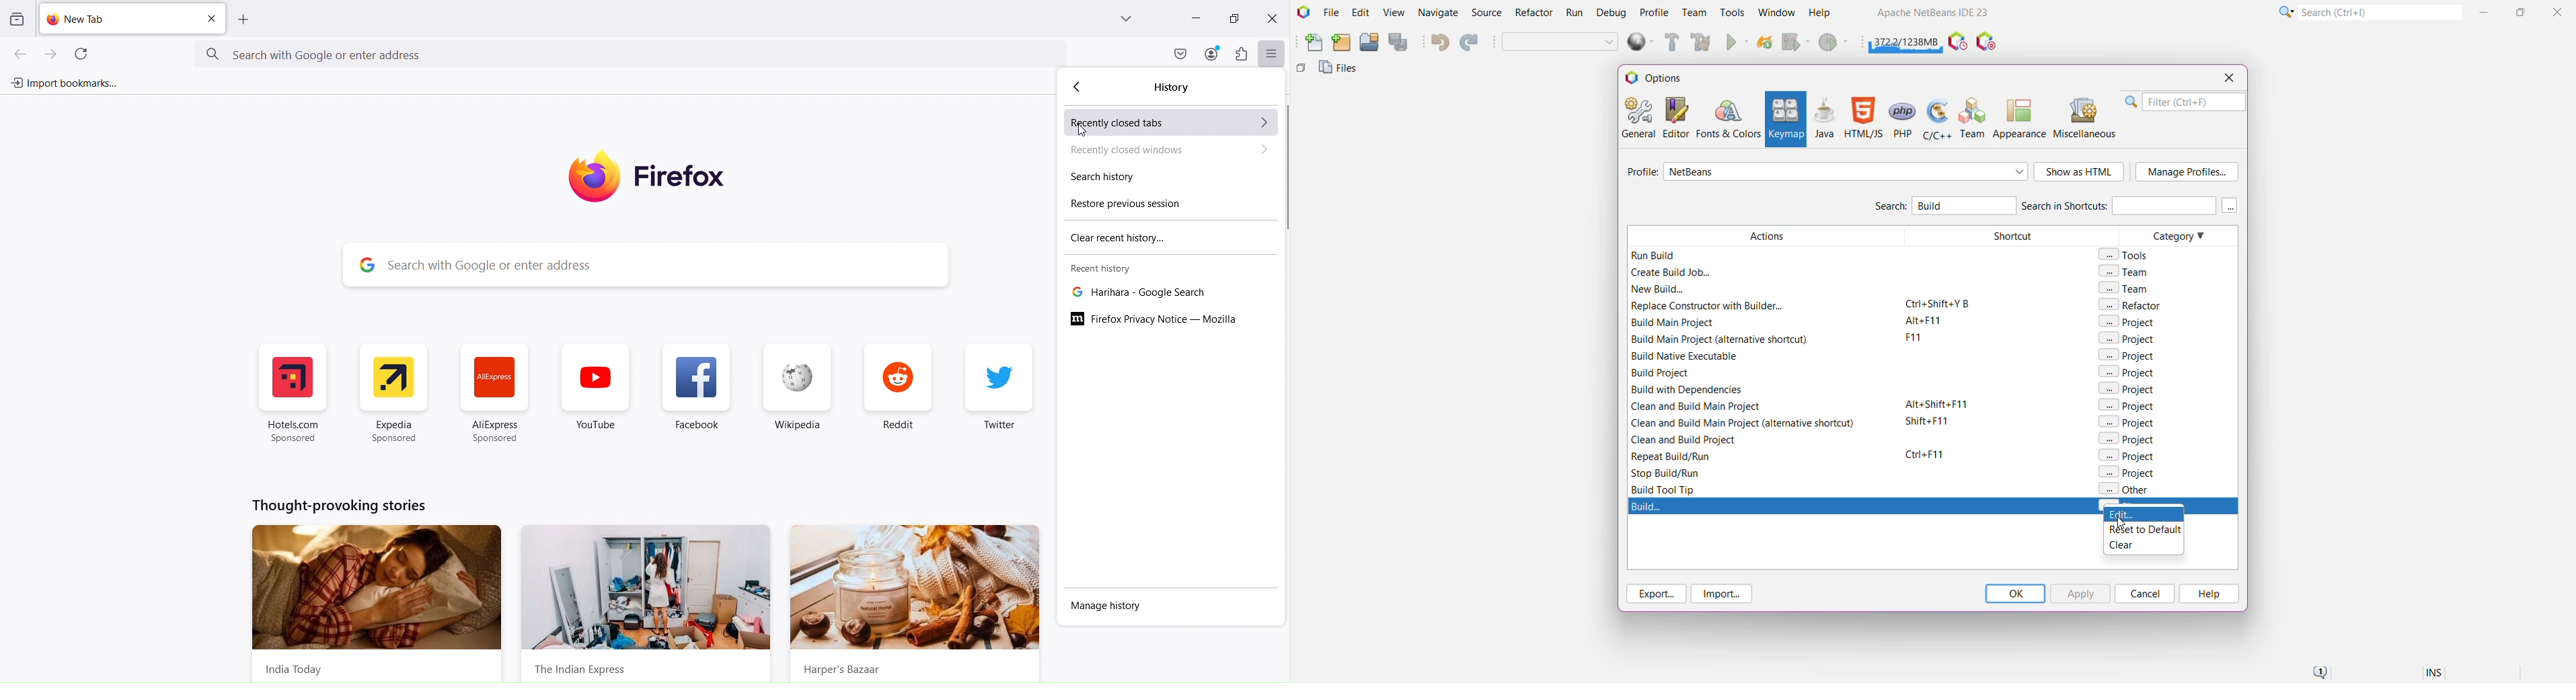  I want to click on Account, so click(1212, 53).